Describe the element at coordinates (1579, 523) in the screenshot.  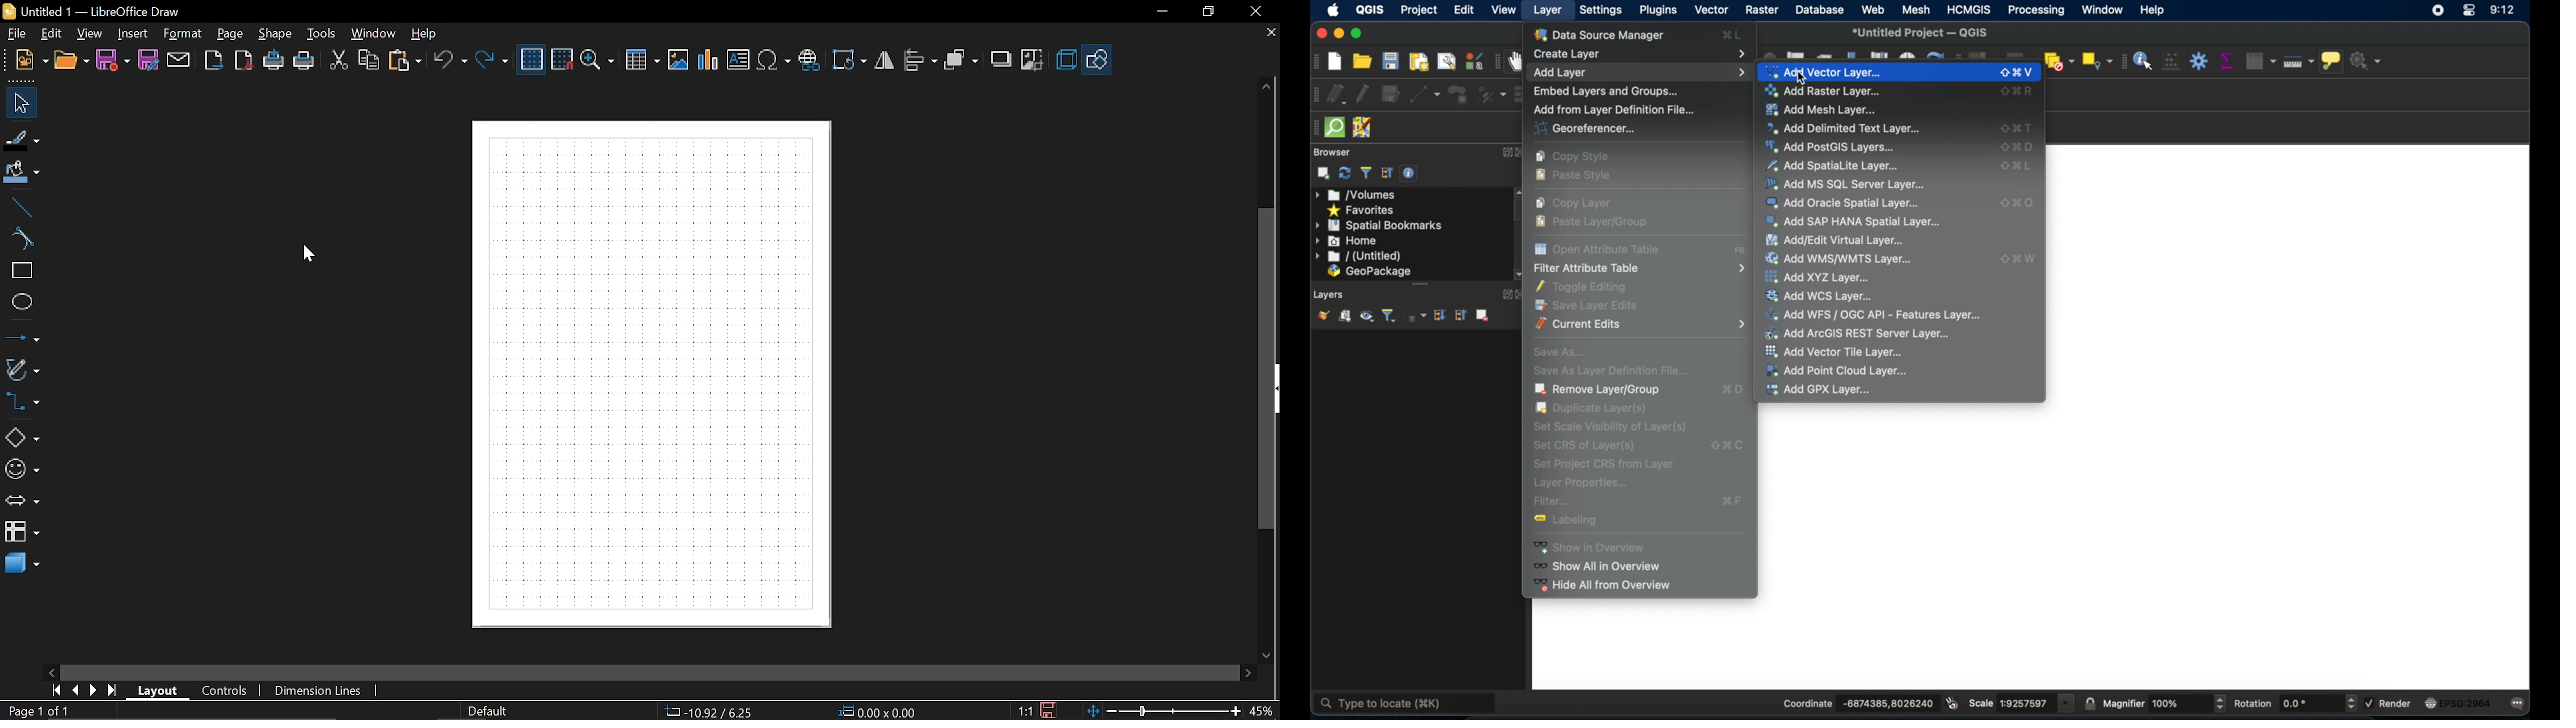
I see `Labelling` at that location.